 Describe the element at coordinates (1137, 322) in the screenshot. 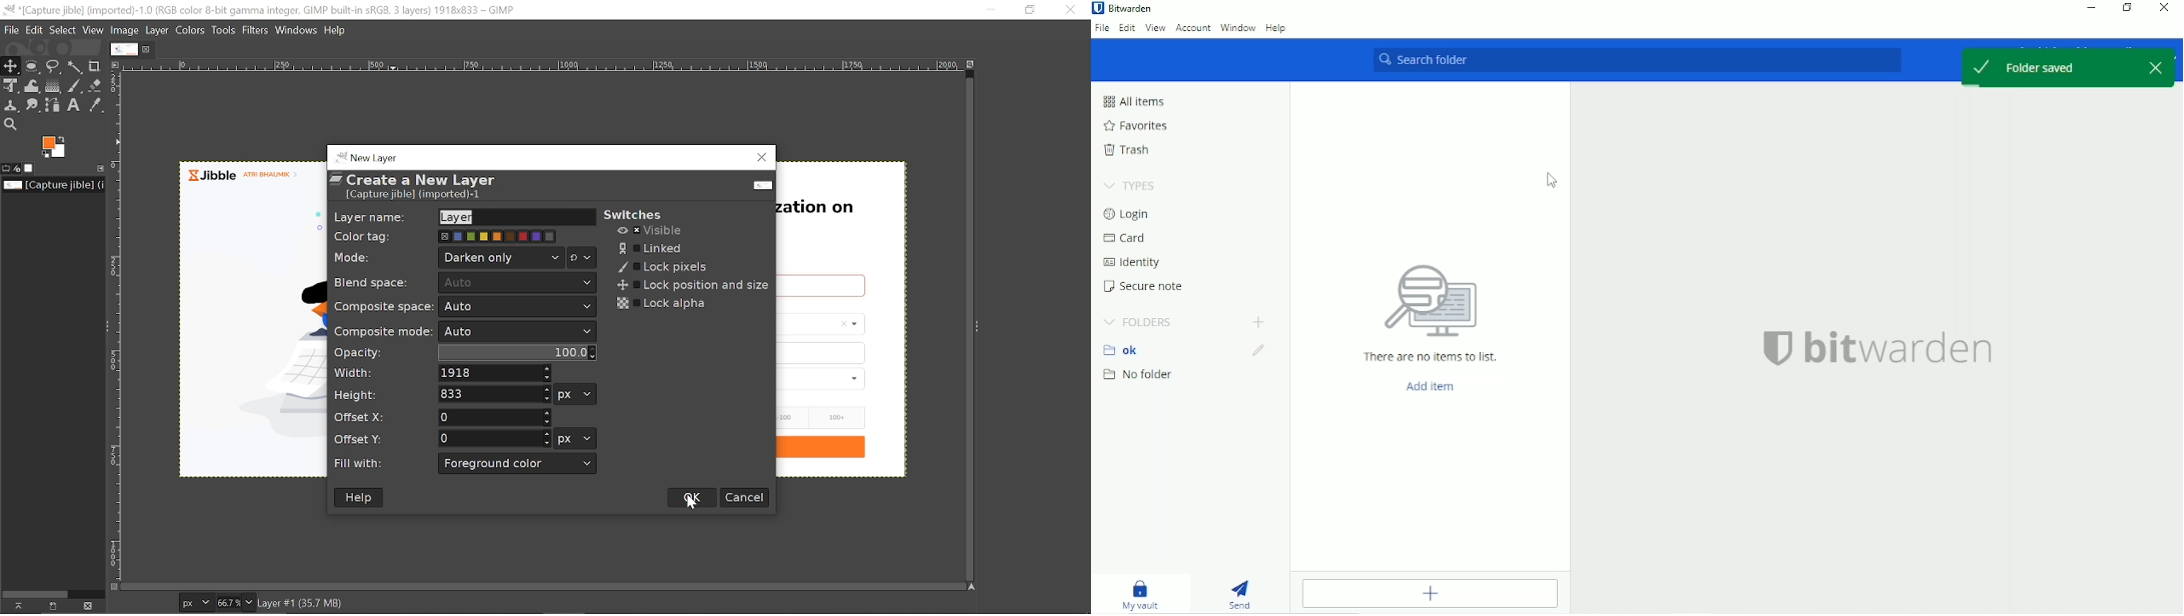

I see `Folders` at that location.